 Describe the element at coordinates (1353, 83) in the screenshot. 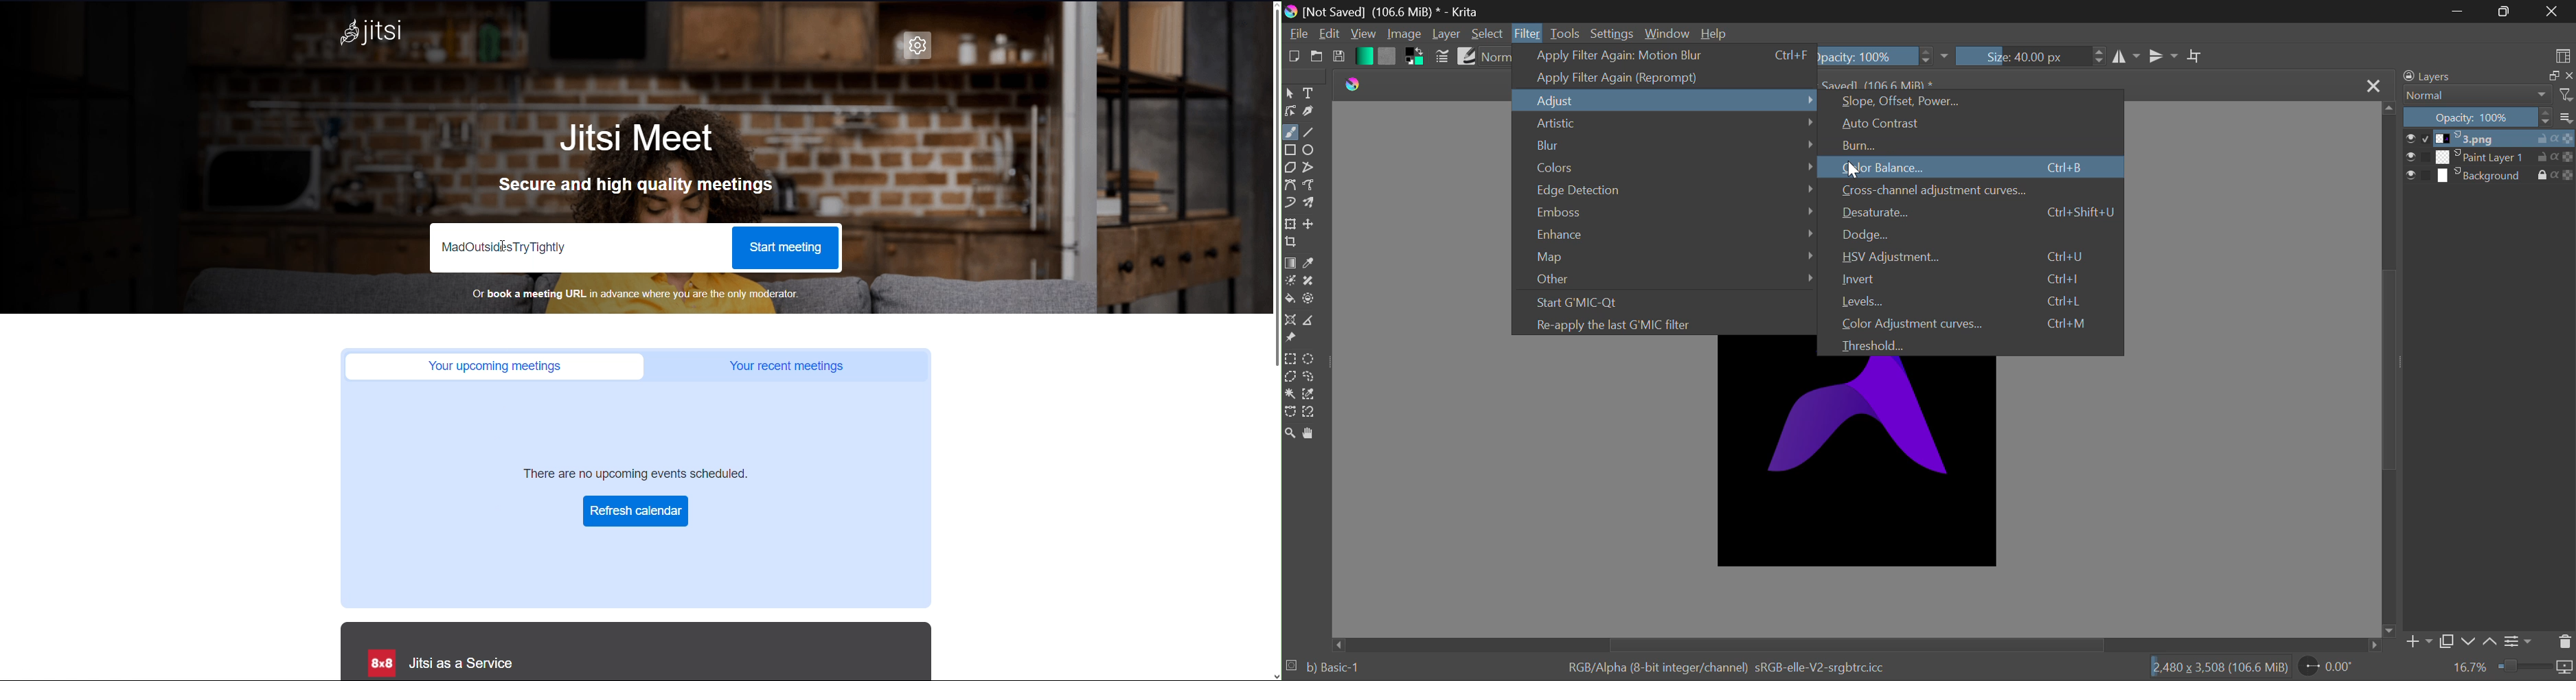

I see `Krita Logo` at that location.